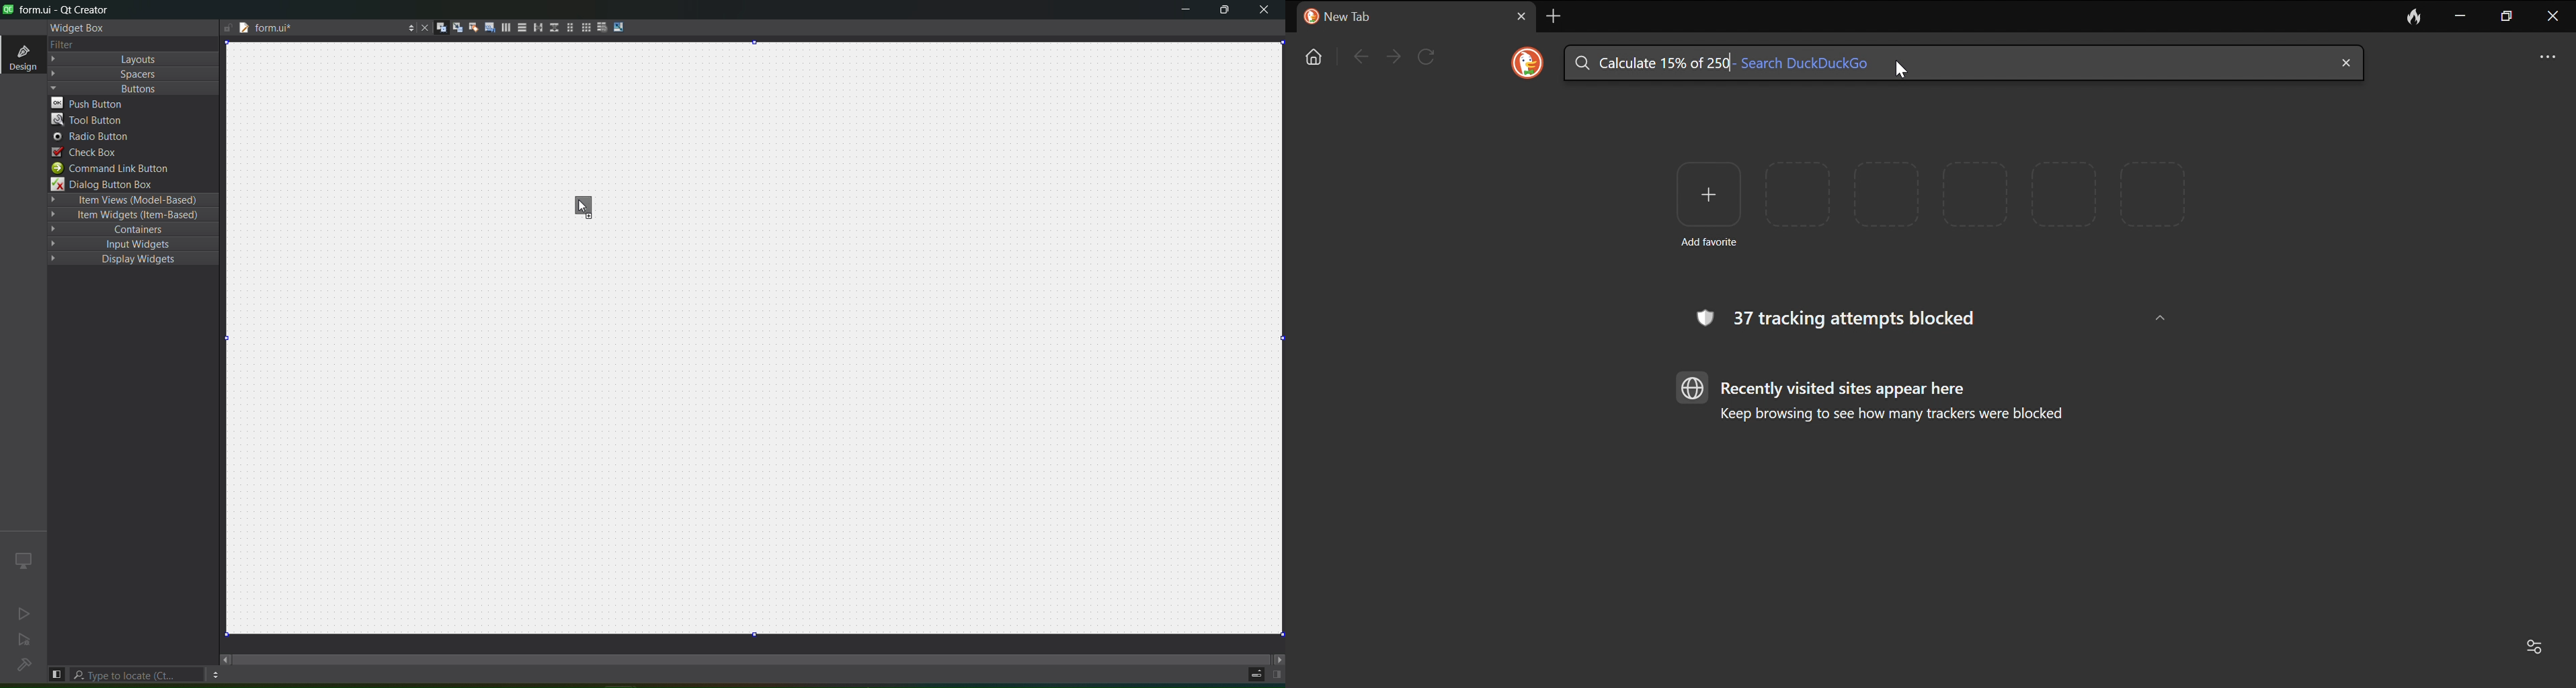 This screenshot has height=700, width=2576. Describe the element at coordinates (1693, 387) in the screenshot. I see `browser logo` at that location.